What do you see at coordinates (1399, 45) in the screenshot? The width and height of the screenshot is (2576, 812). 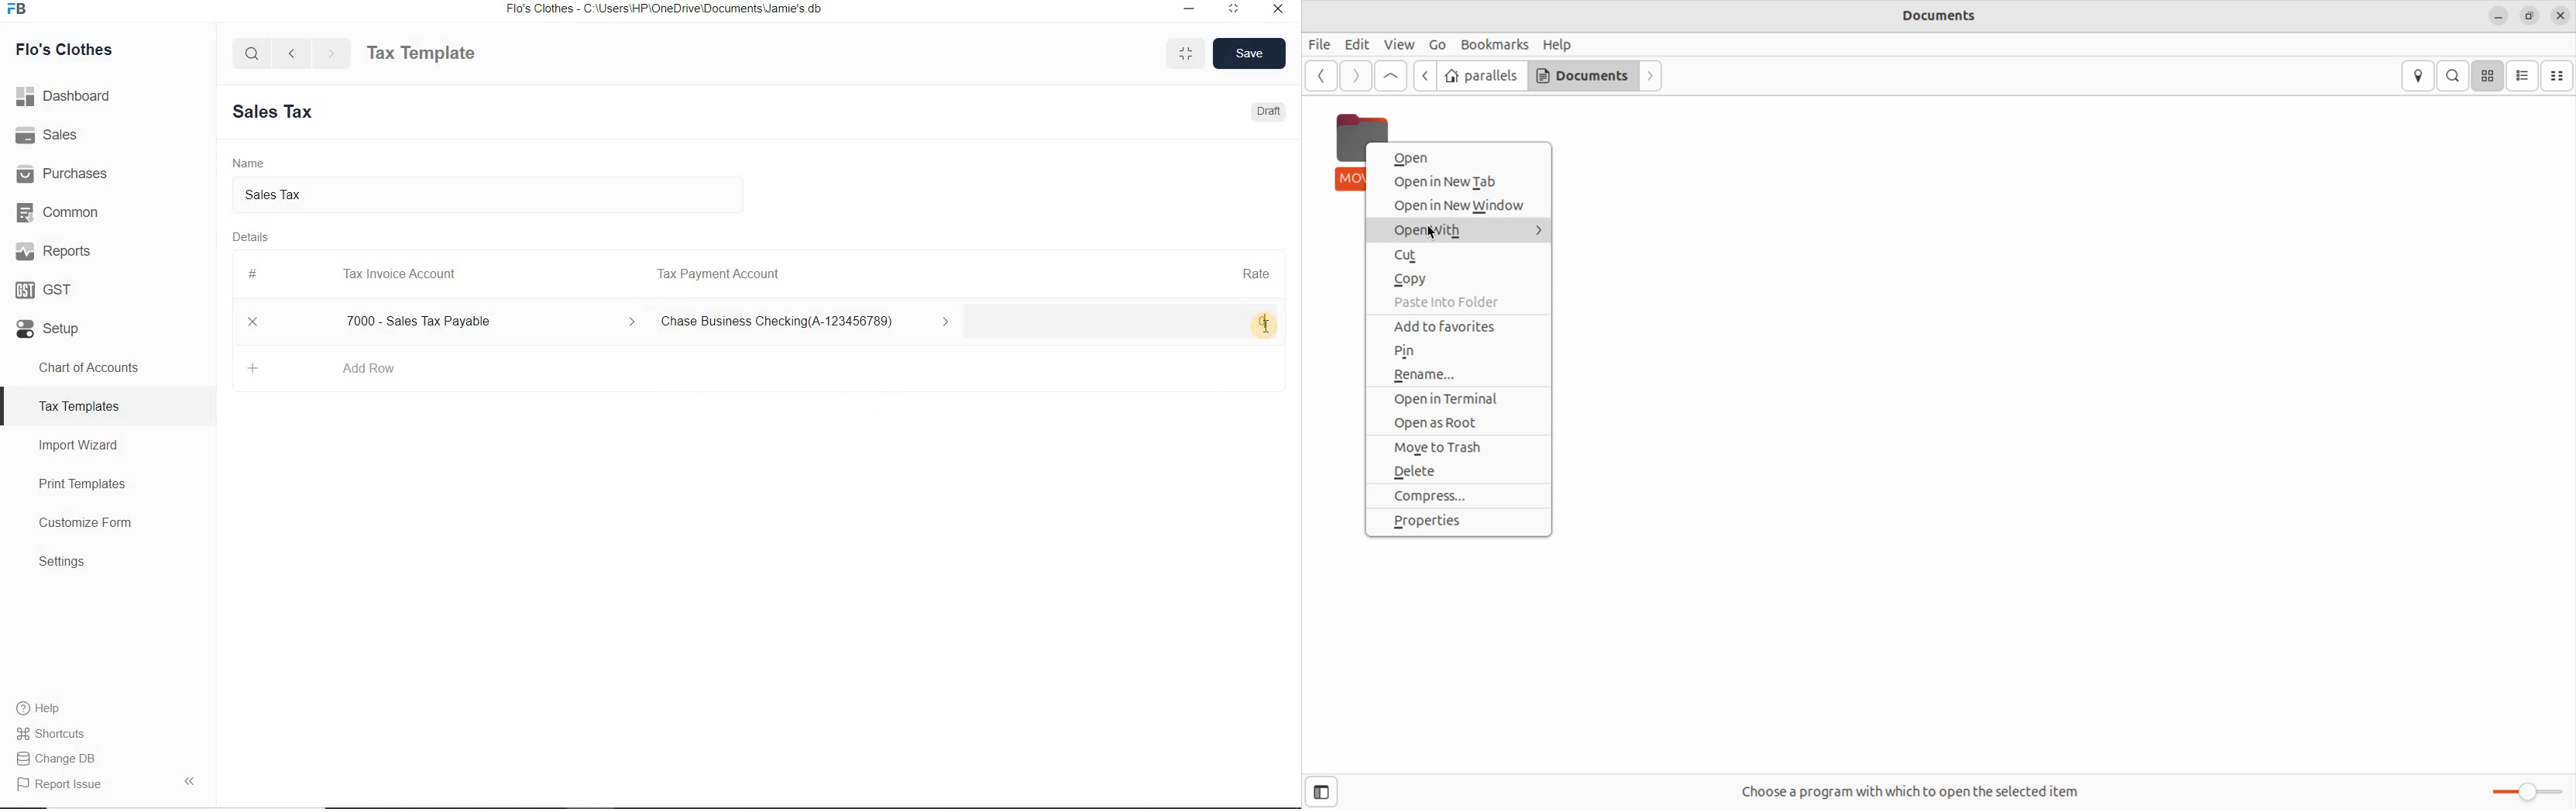 I see `View` at bounding box center [1399, 45].